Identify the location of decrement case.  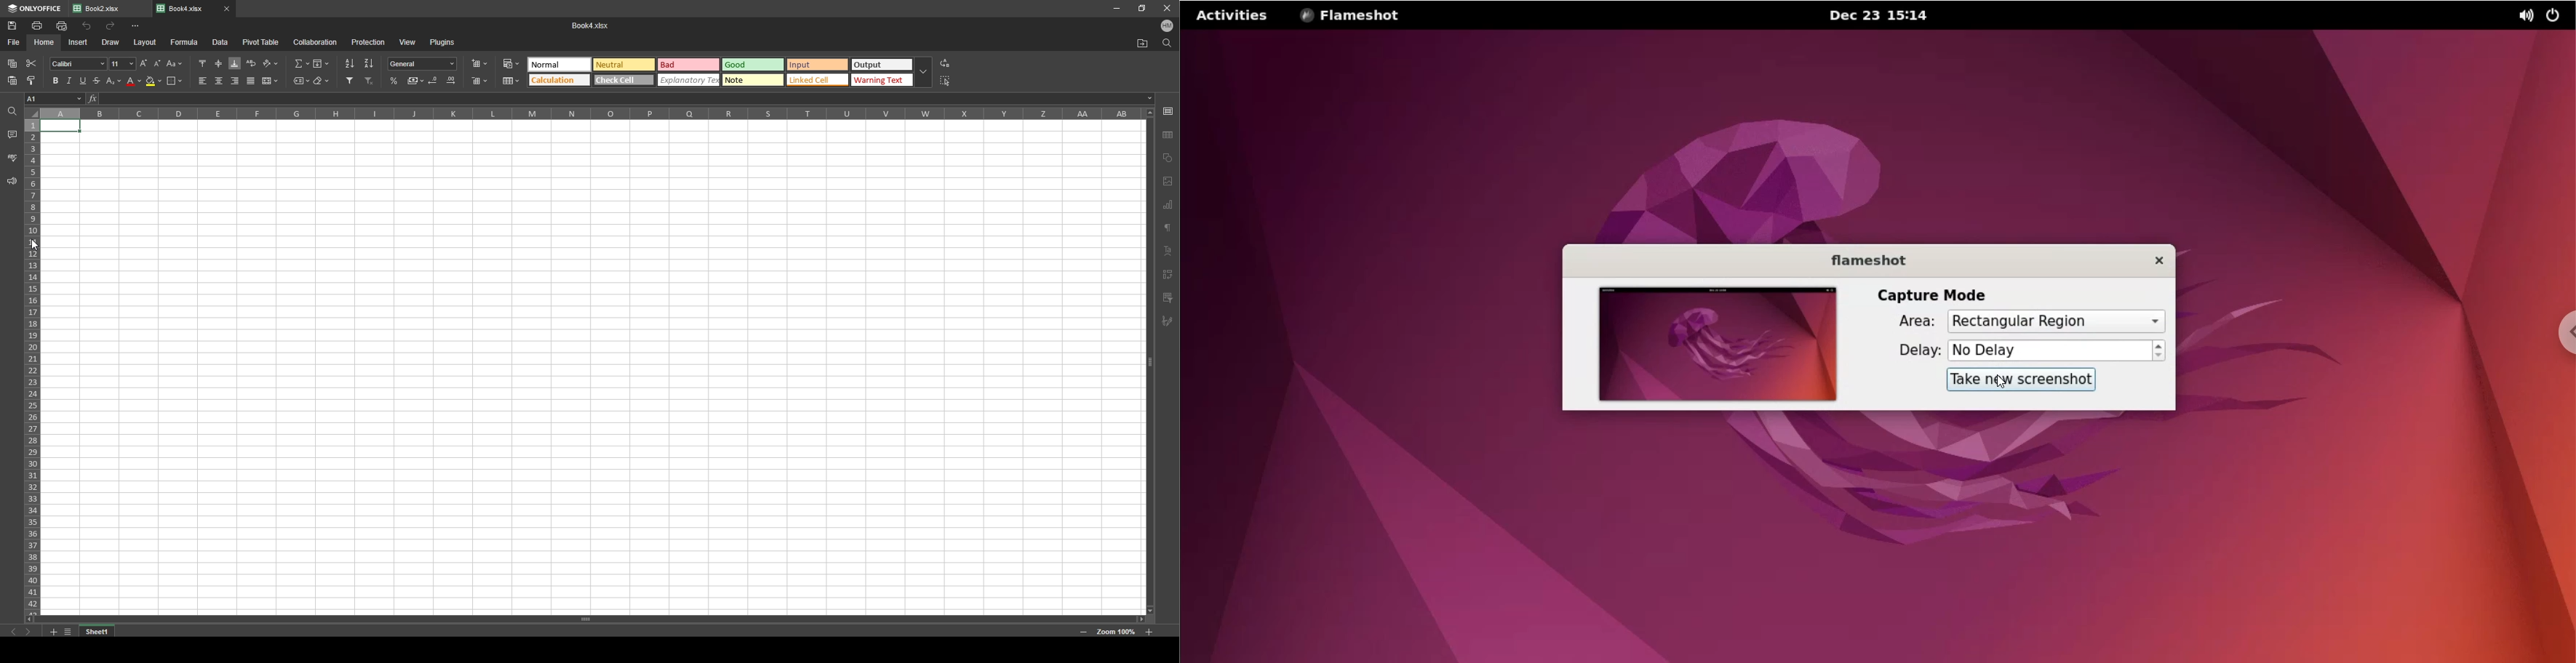
(158, 64).